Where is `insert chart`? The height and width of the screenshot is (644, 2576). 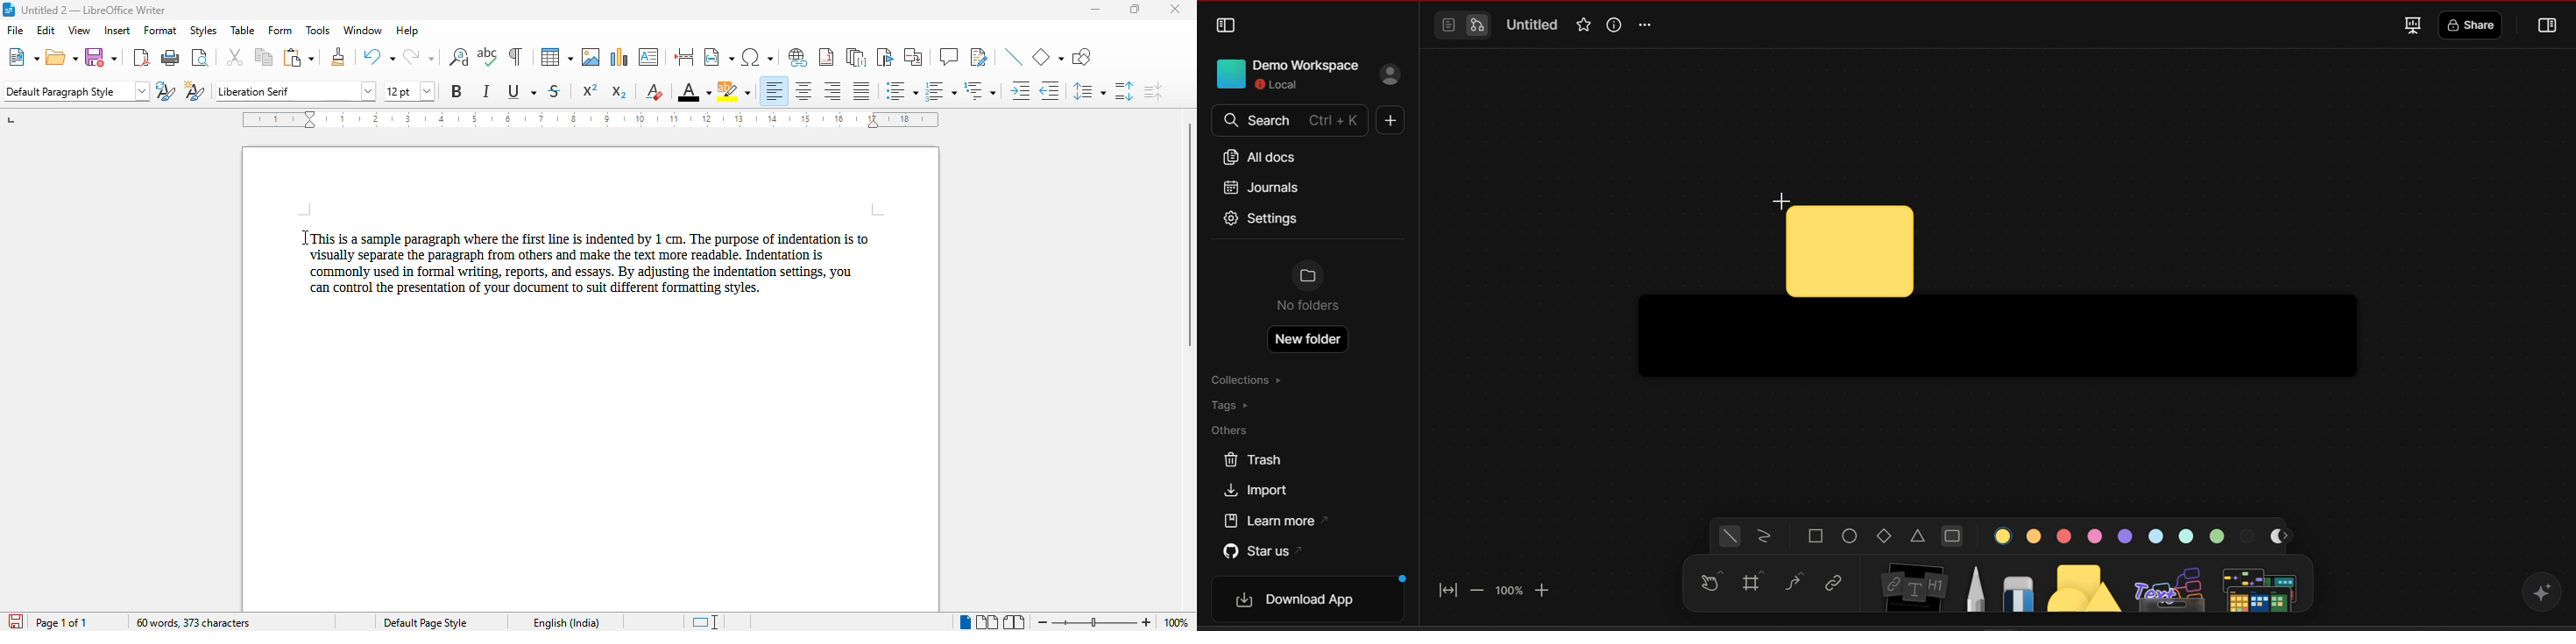 insert chart is located at coordinates (620, 57).